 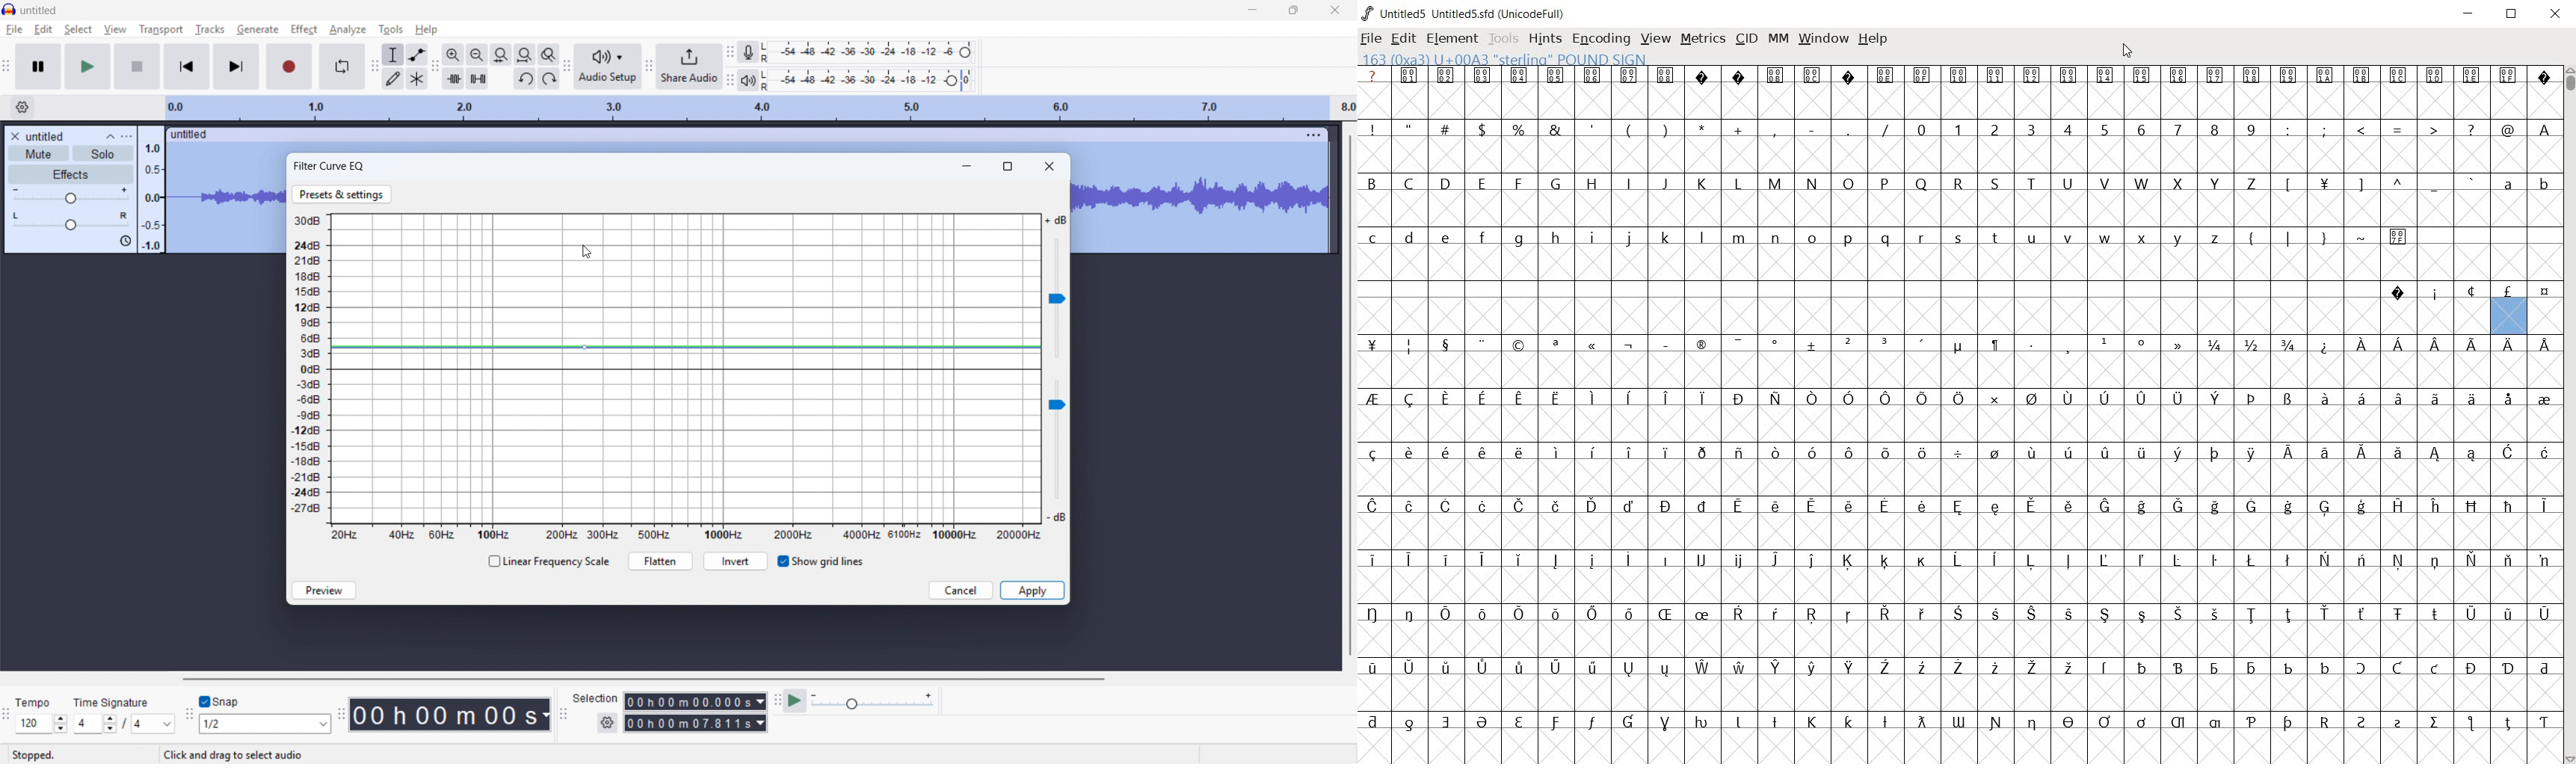 I want to click on U, so click(x=2068, y=185).